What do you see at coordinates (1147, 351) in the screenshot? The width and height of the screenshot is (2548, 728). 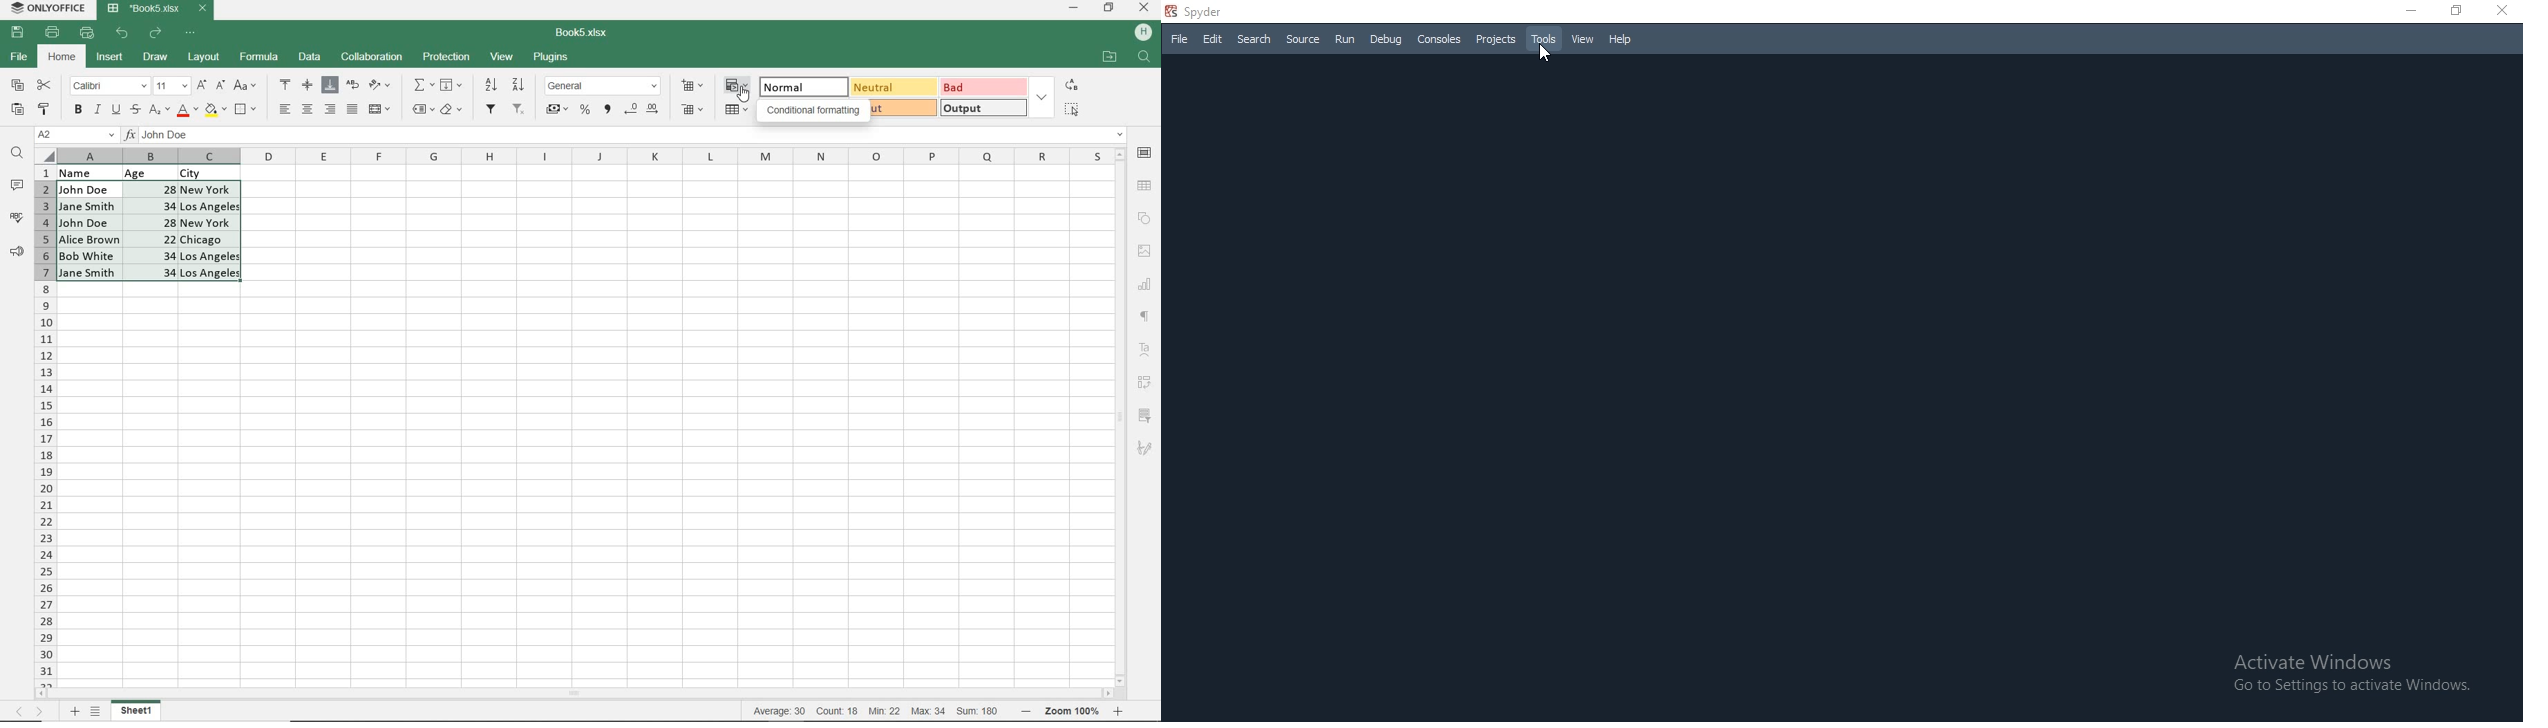 I see `TEXT ART` at bounding box center [1147, 351].